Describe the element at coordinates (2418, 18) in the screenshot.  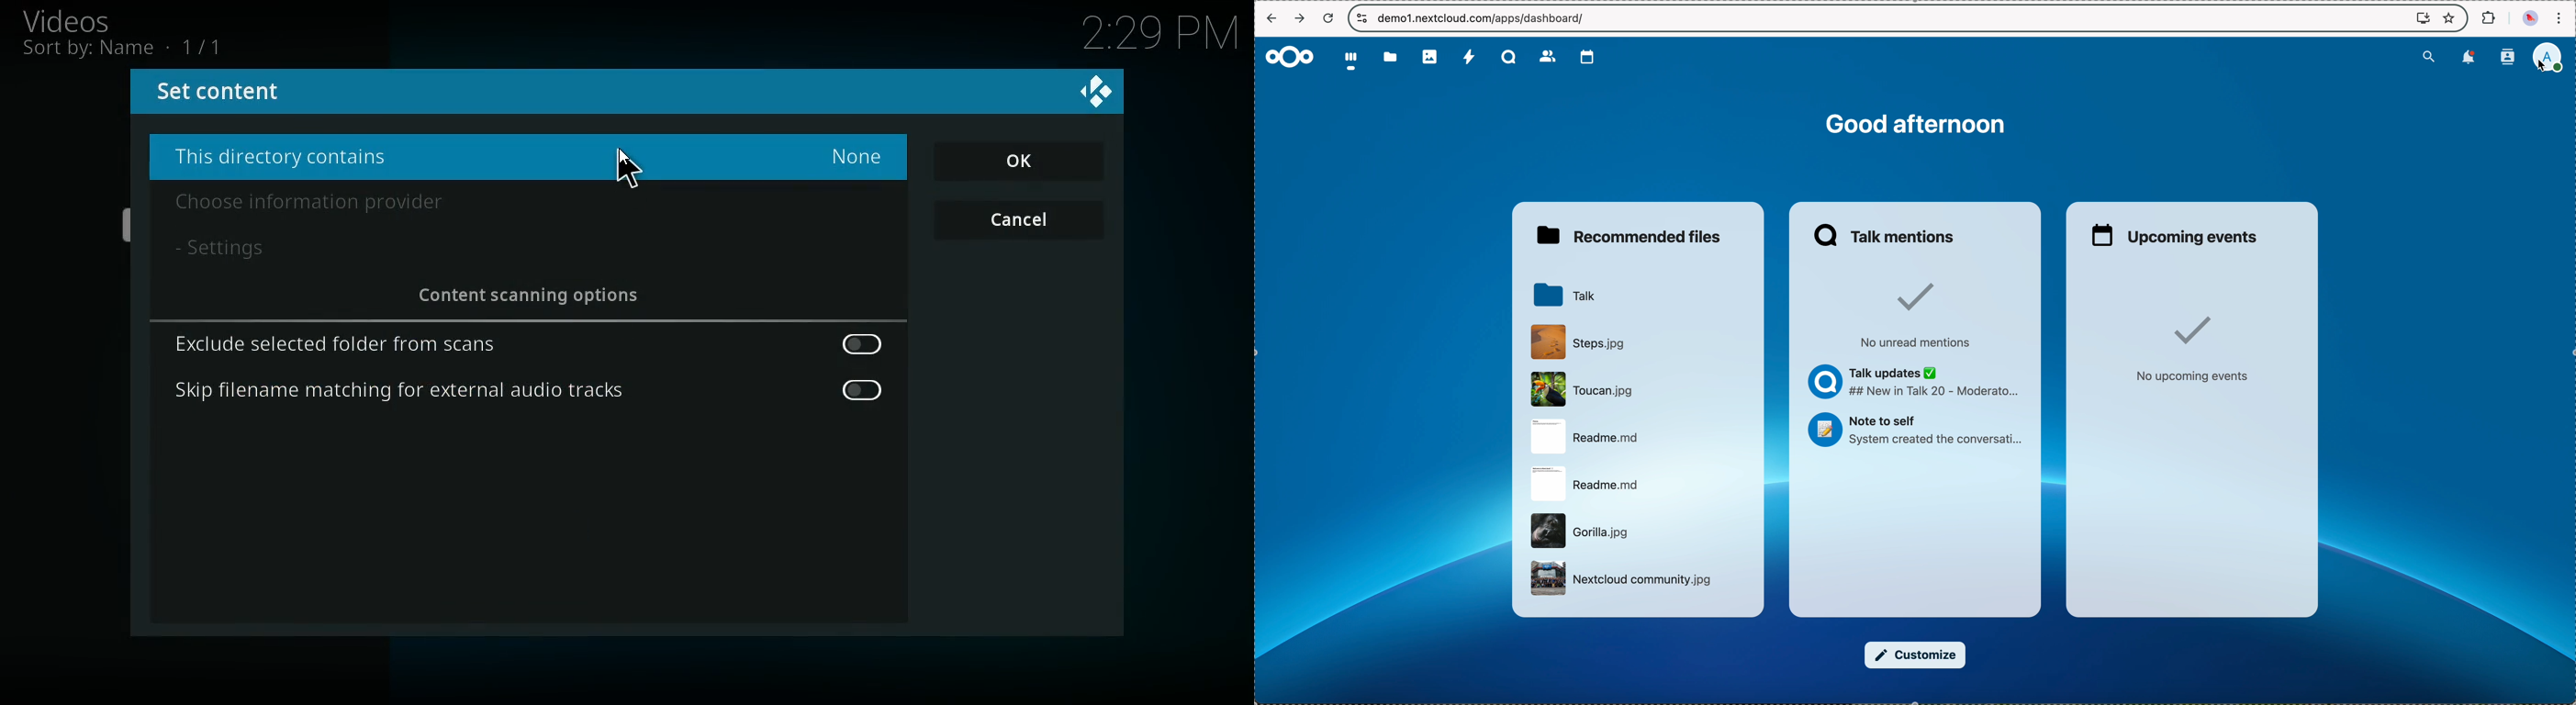
I see `screen` at that location.